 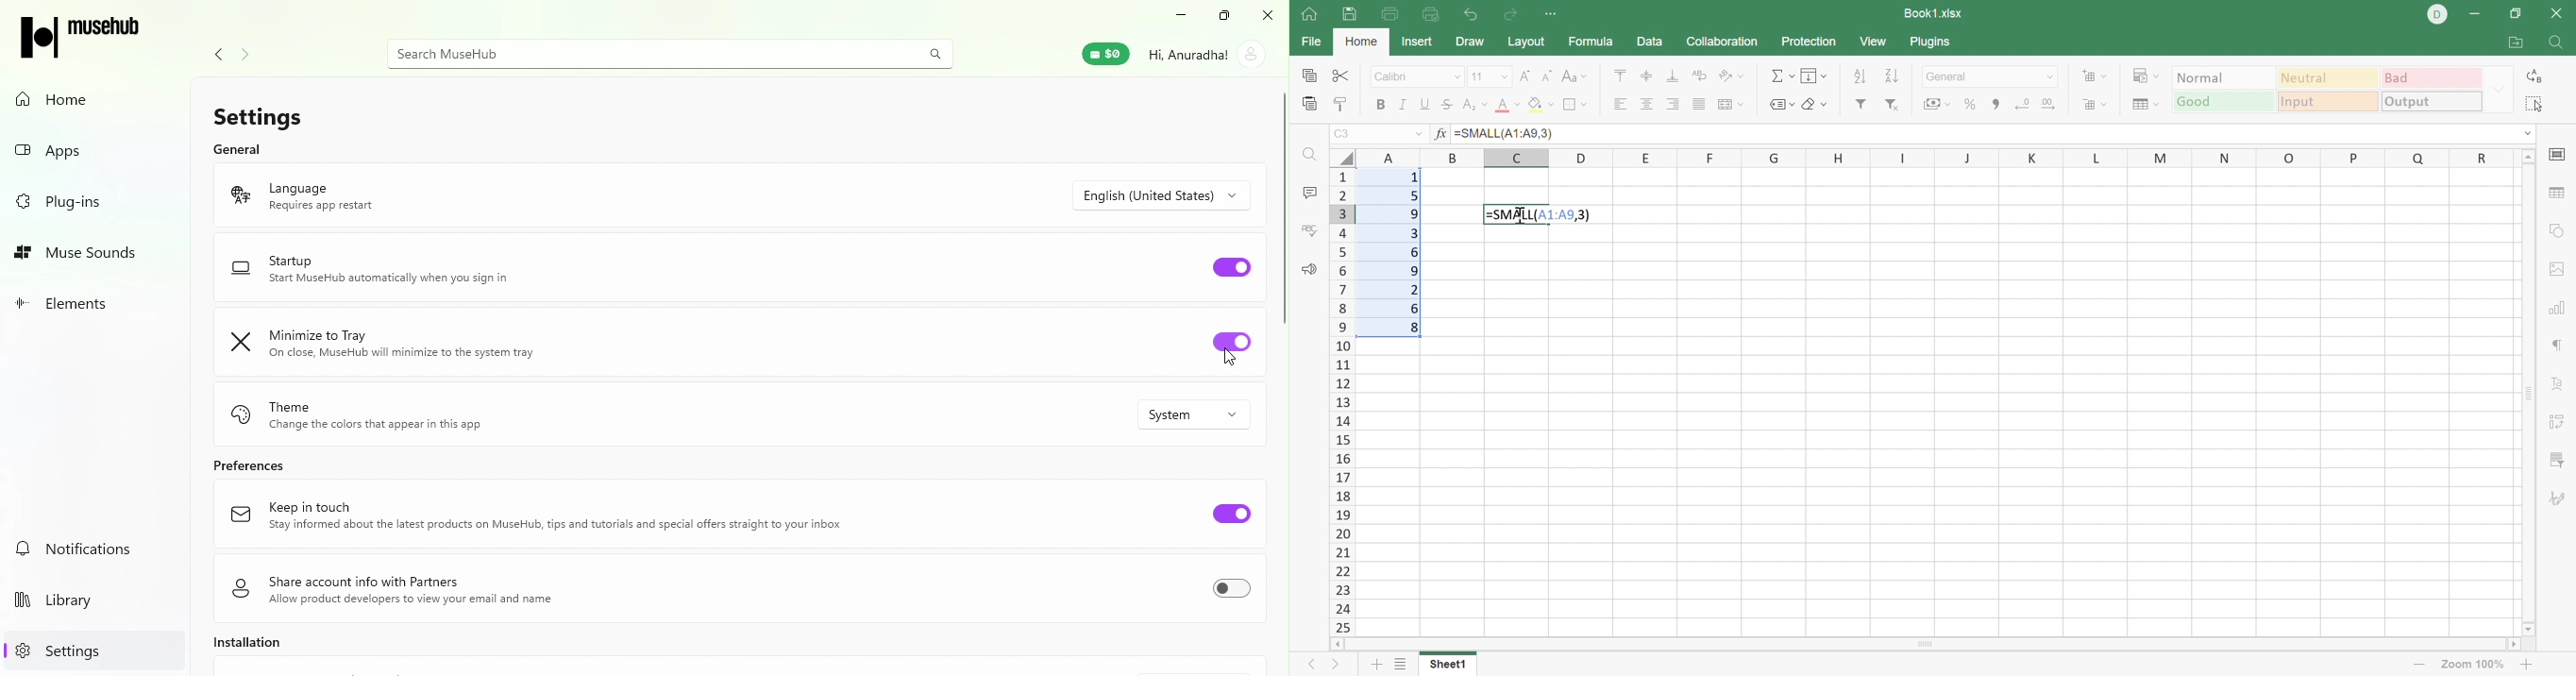 What do you see at coordinates (2330, 78) in the screenshot?
I see `Neutral` at bounding box center [2330, 78].